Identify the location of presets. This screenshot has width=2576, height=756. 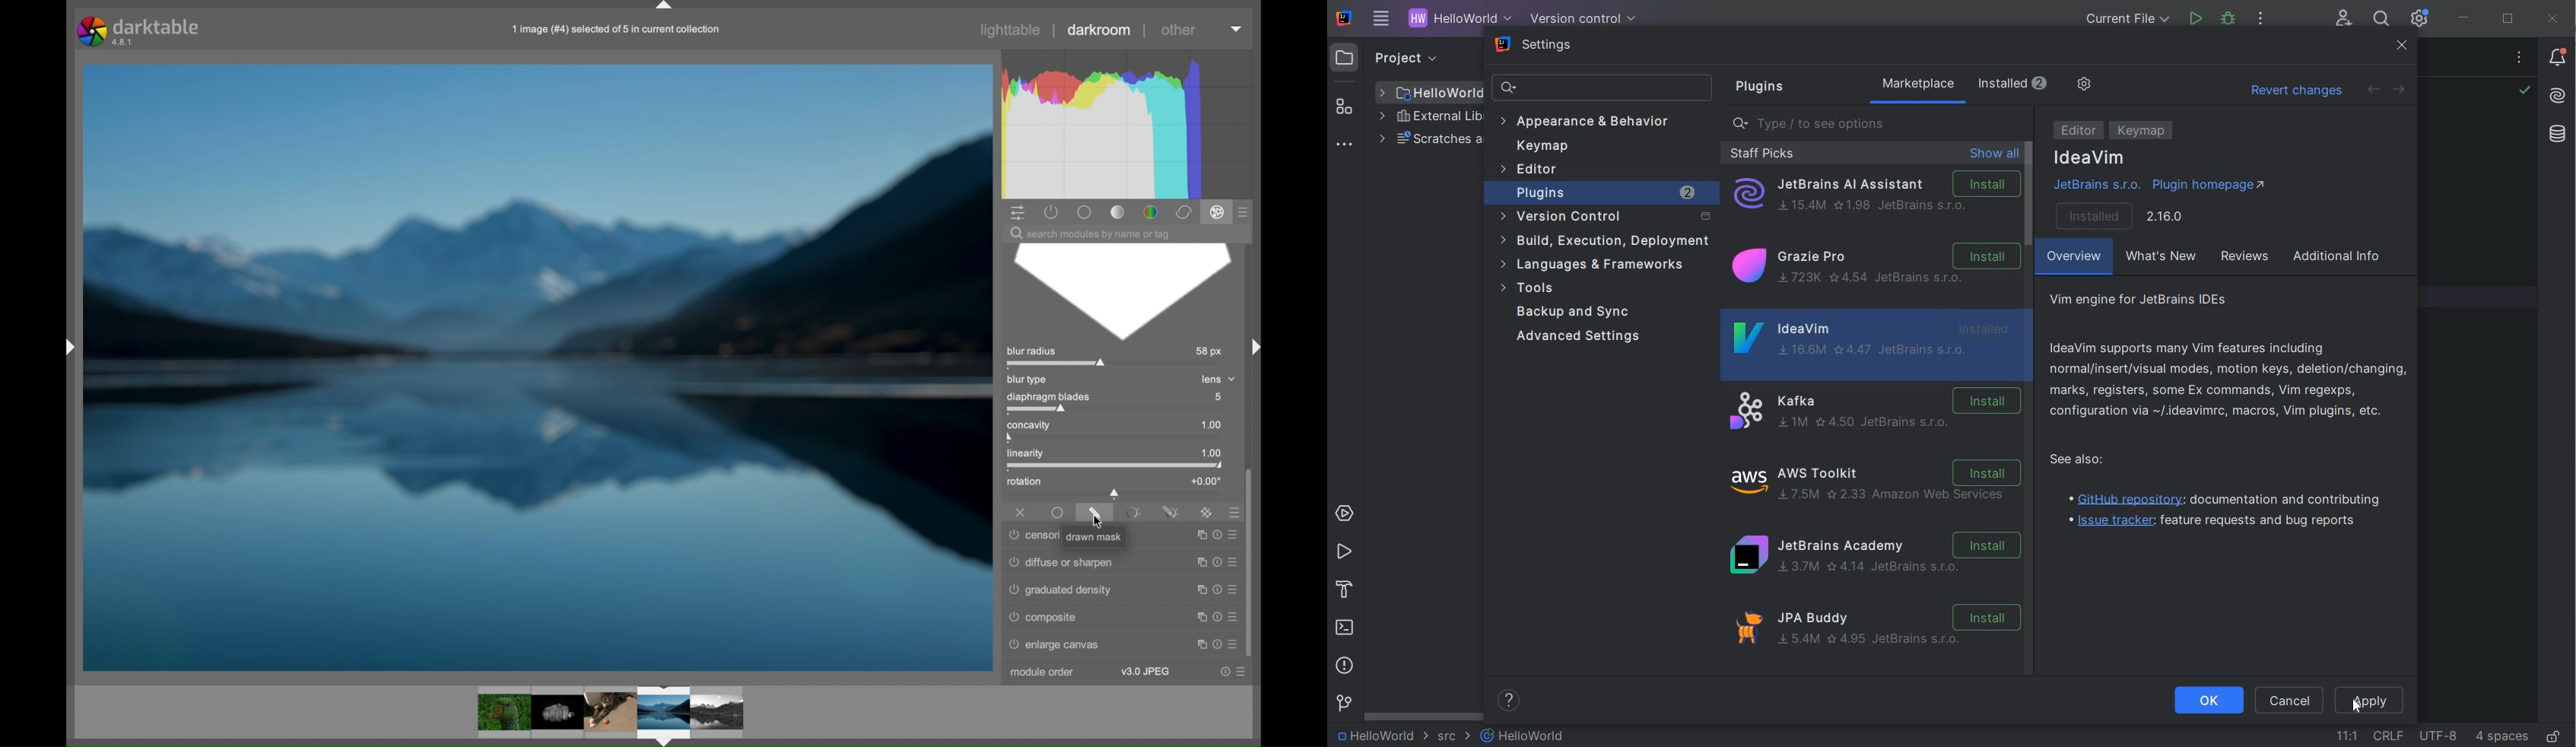
(1231, 512).